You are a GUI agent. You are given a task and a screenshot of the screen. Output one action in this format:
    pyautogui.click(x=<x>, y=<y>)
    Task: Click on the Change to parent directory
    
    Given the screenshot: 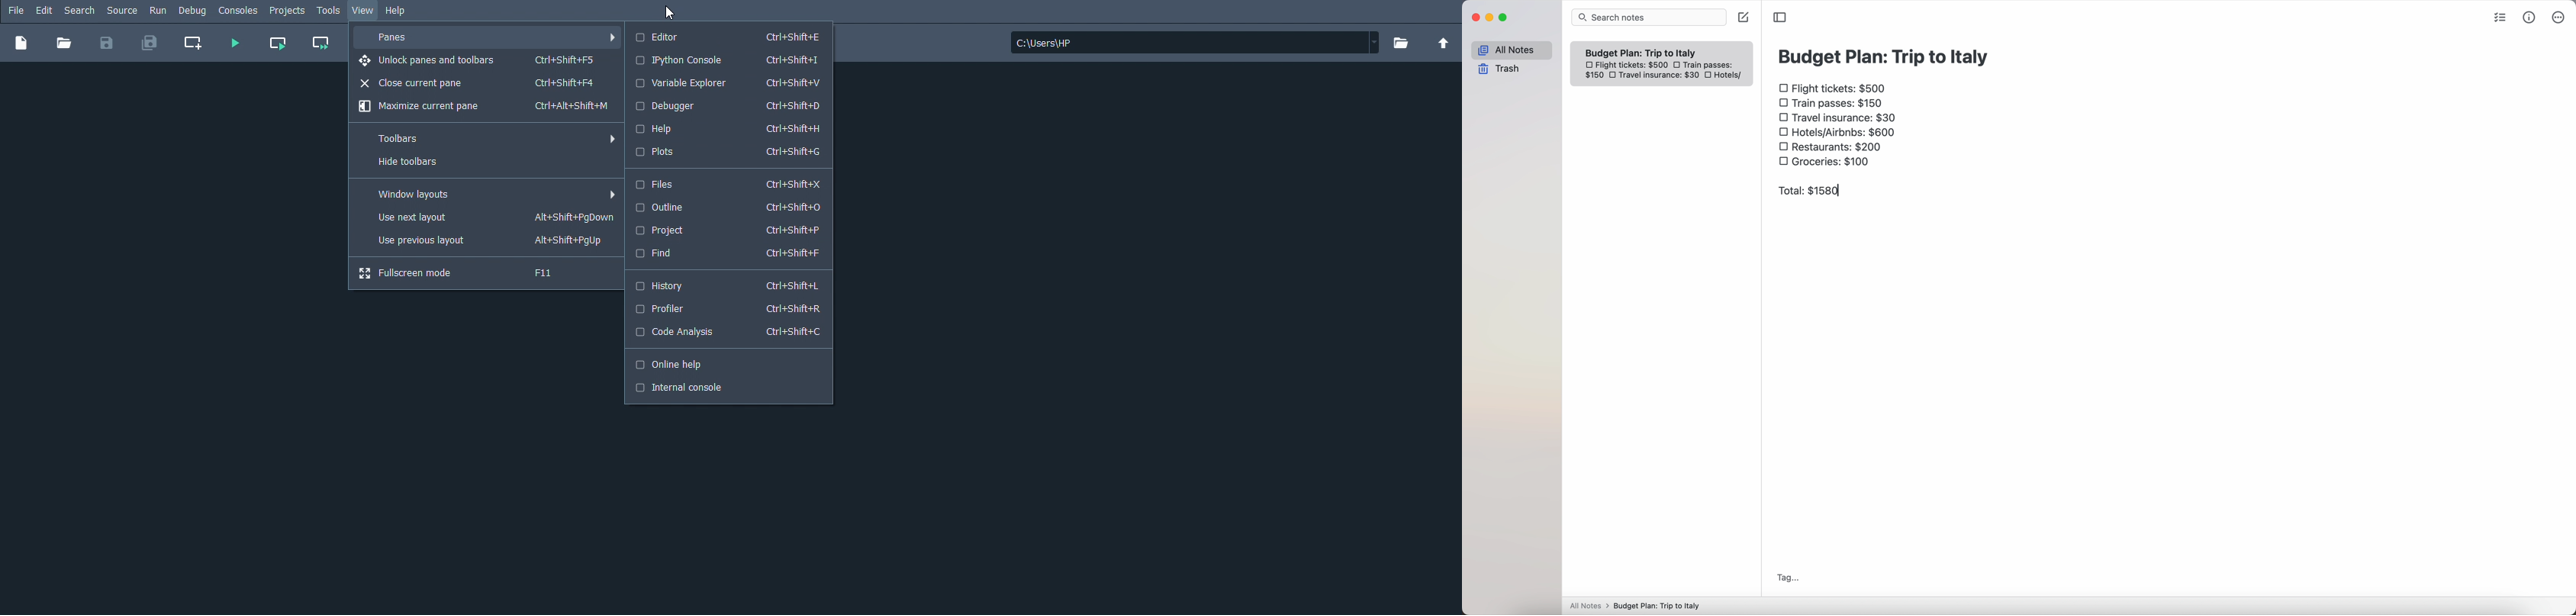 What is the action you would take?
    pyautogui.click(x=1444, y=43)
    